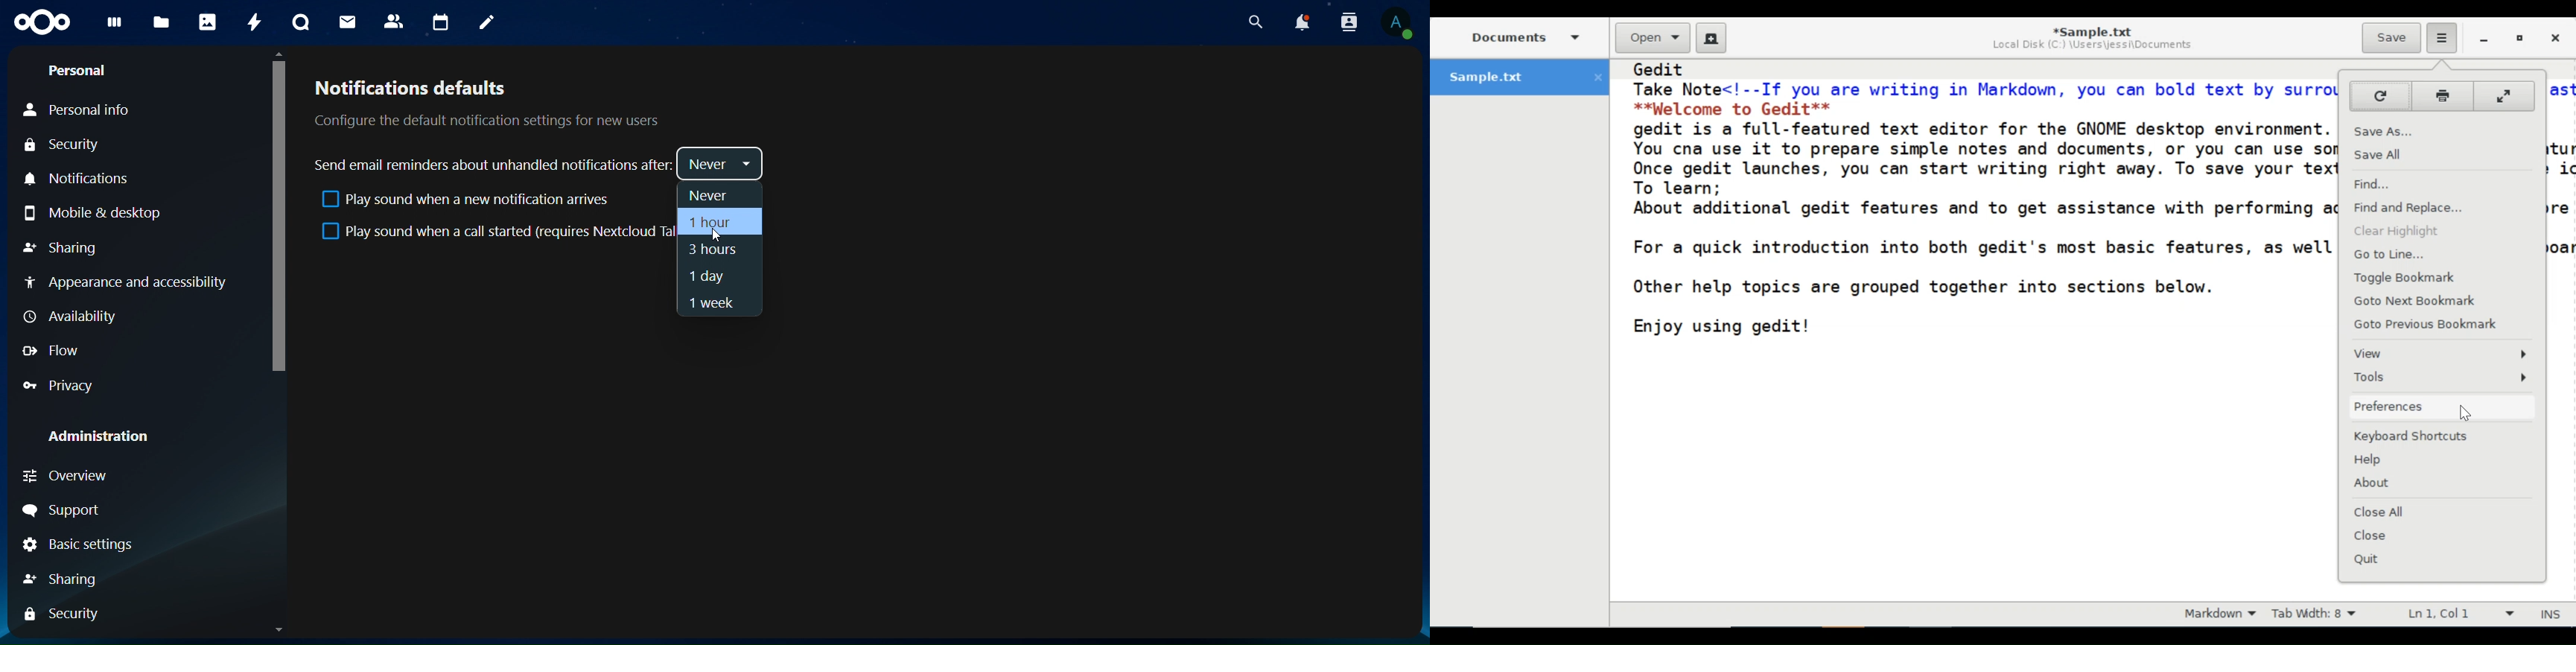 The width and height of the screenshot is (2576, 672). I want to click on photos, so click(206, 22).